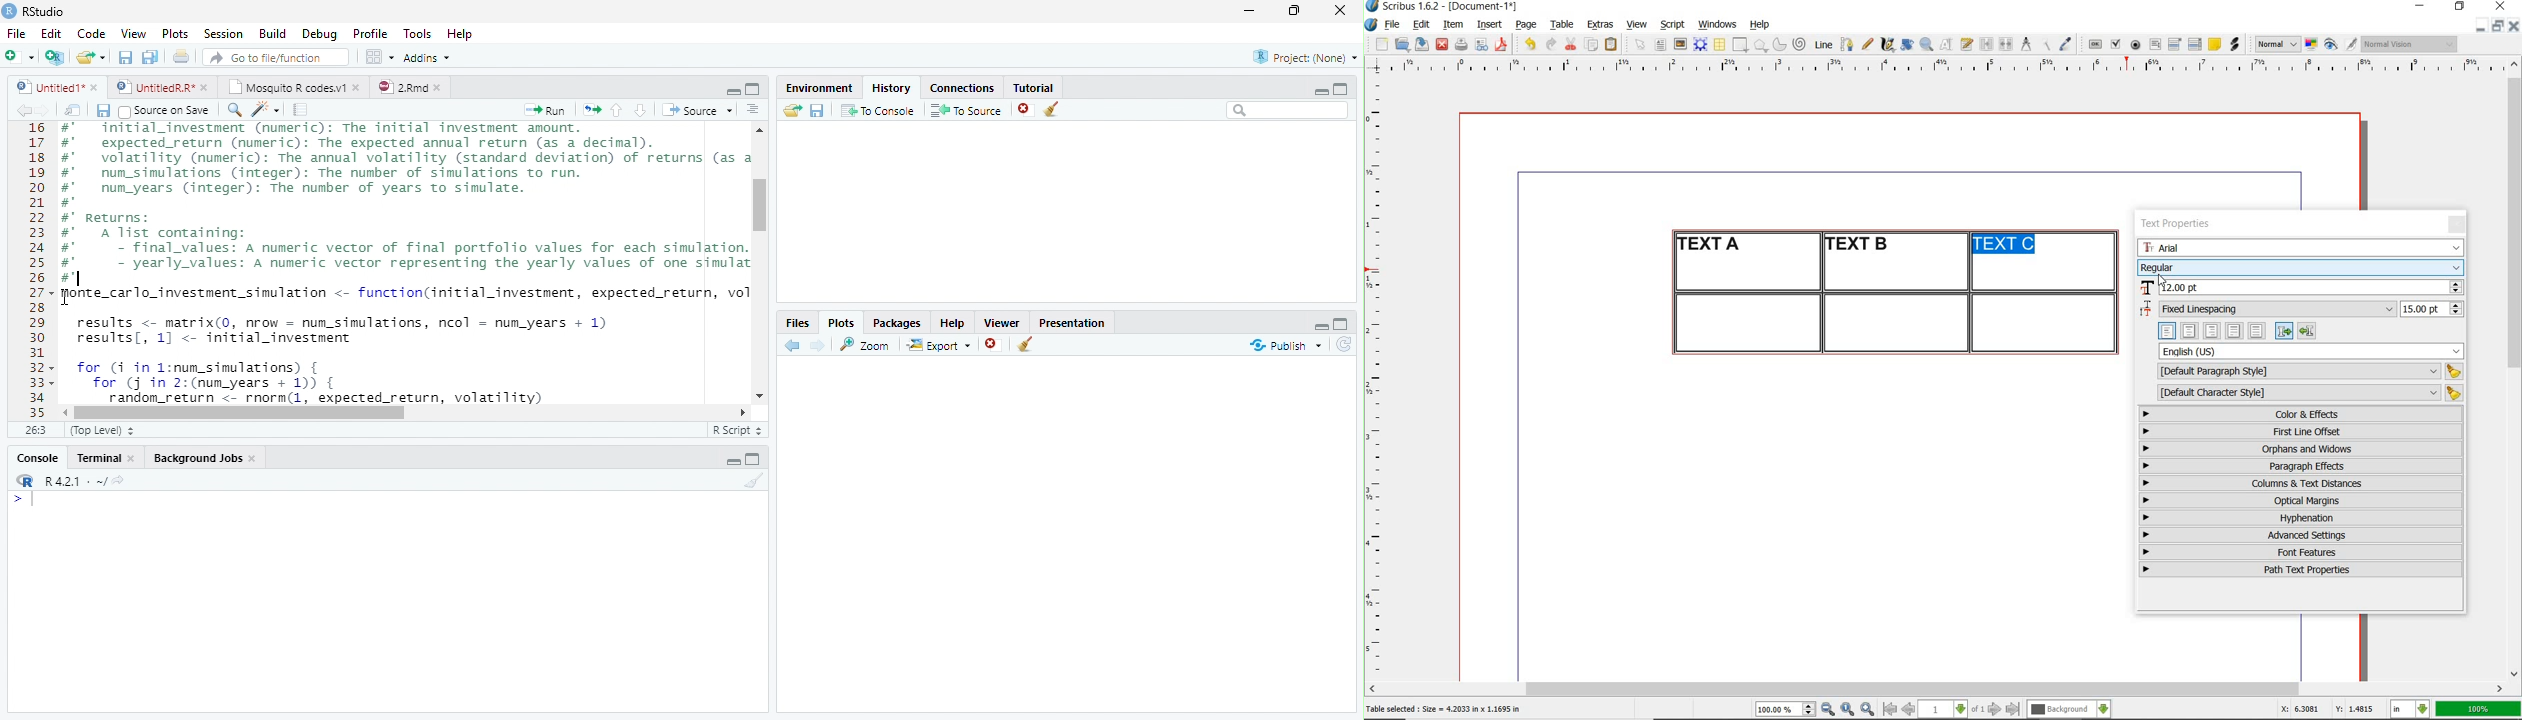 This screenshot has width=2548, height=728. Describe the element at coordinates (1056, 110) in the screenshot. I see `Clear` at that location.